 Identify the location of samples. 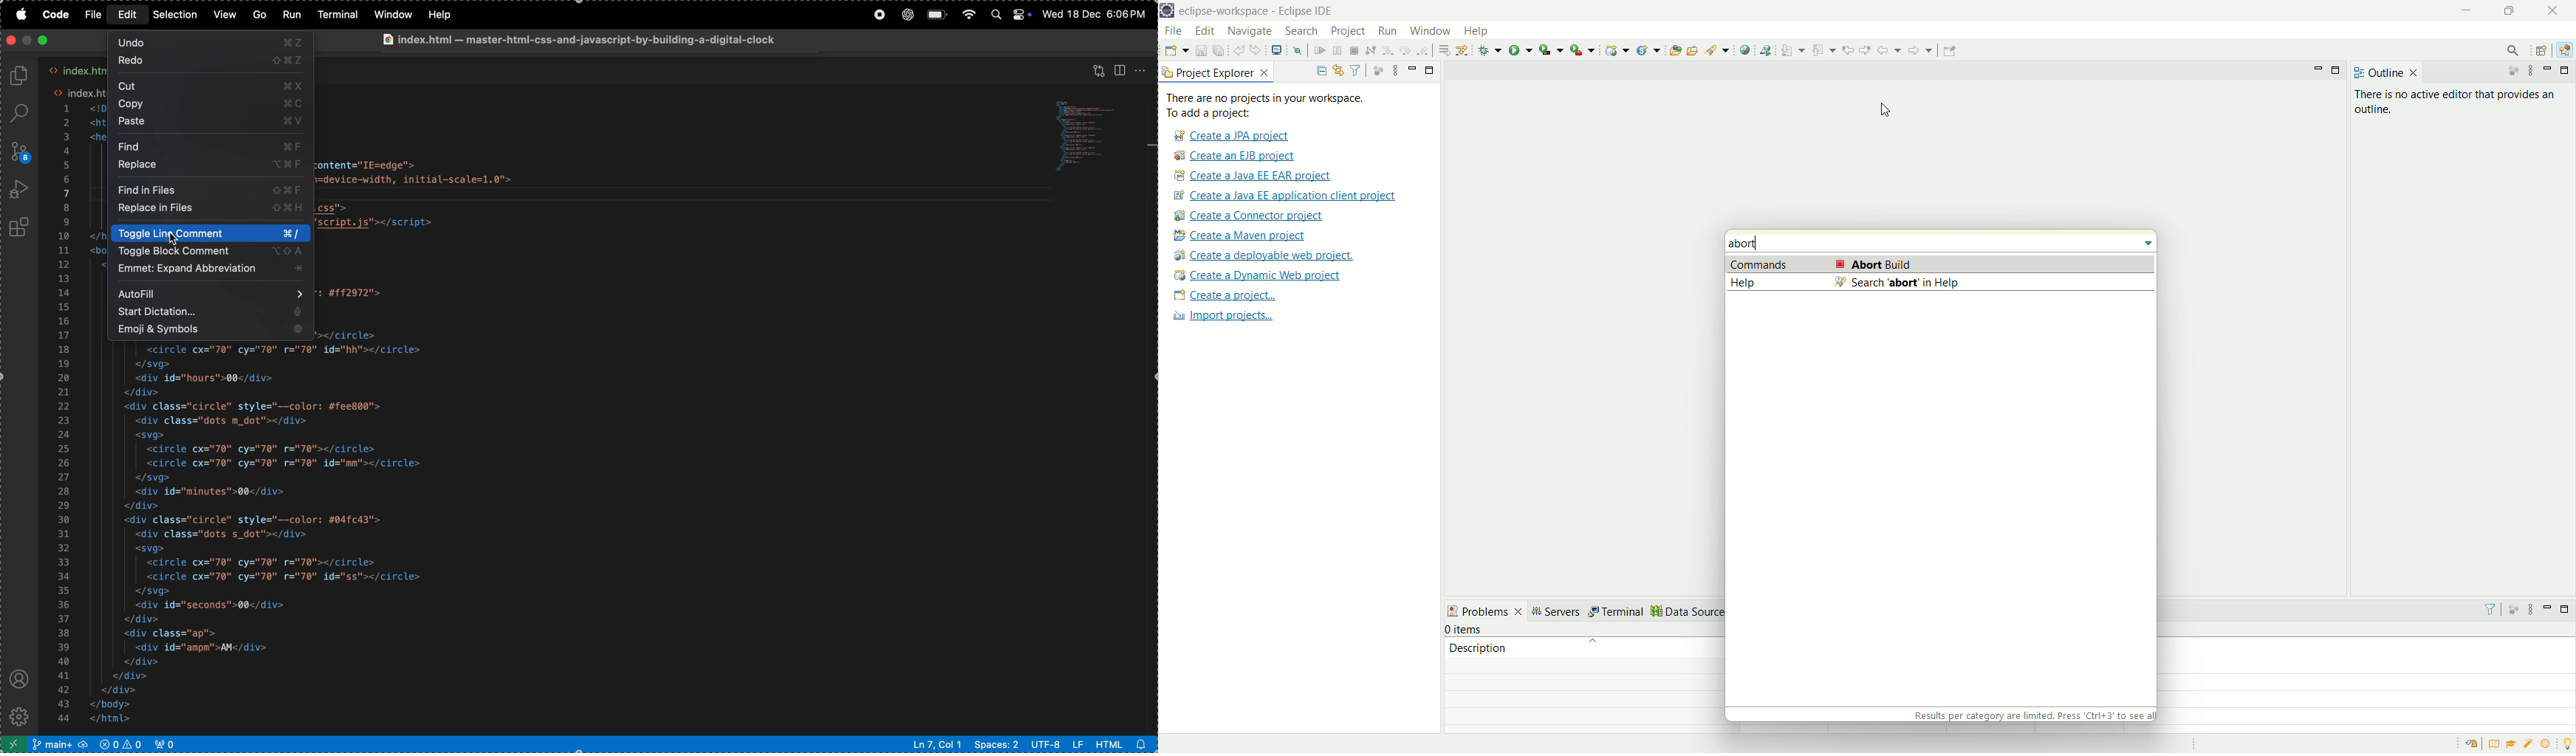
(2532, 745).